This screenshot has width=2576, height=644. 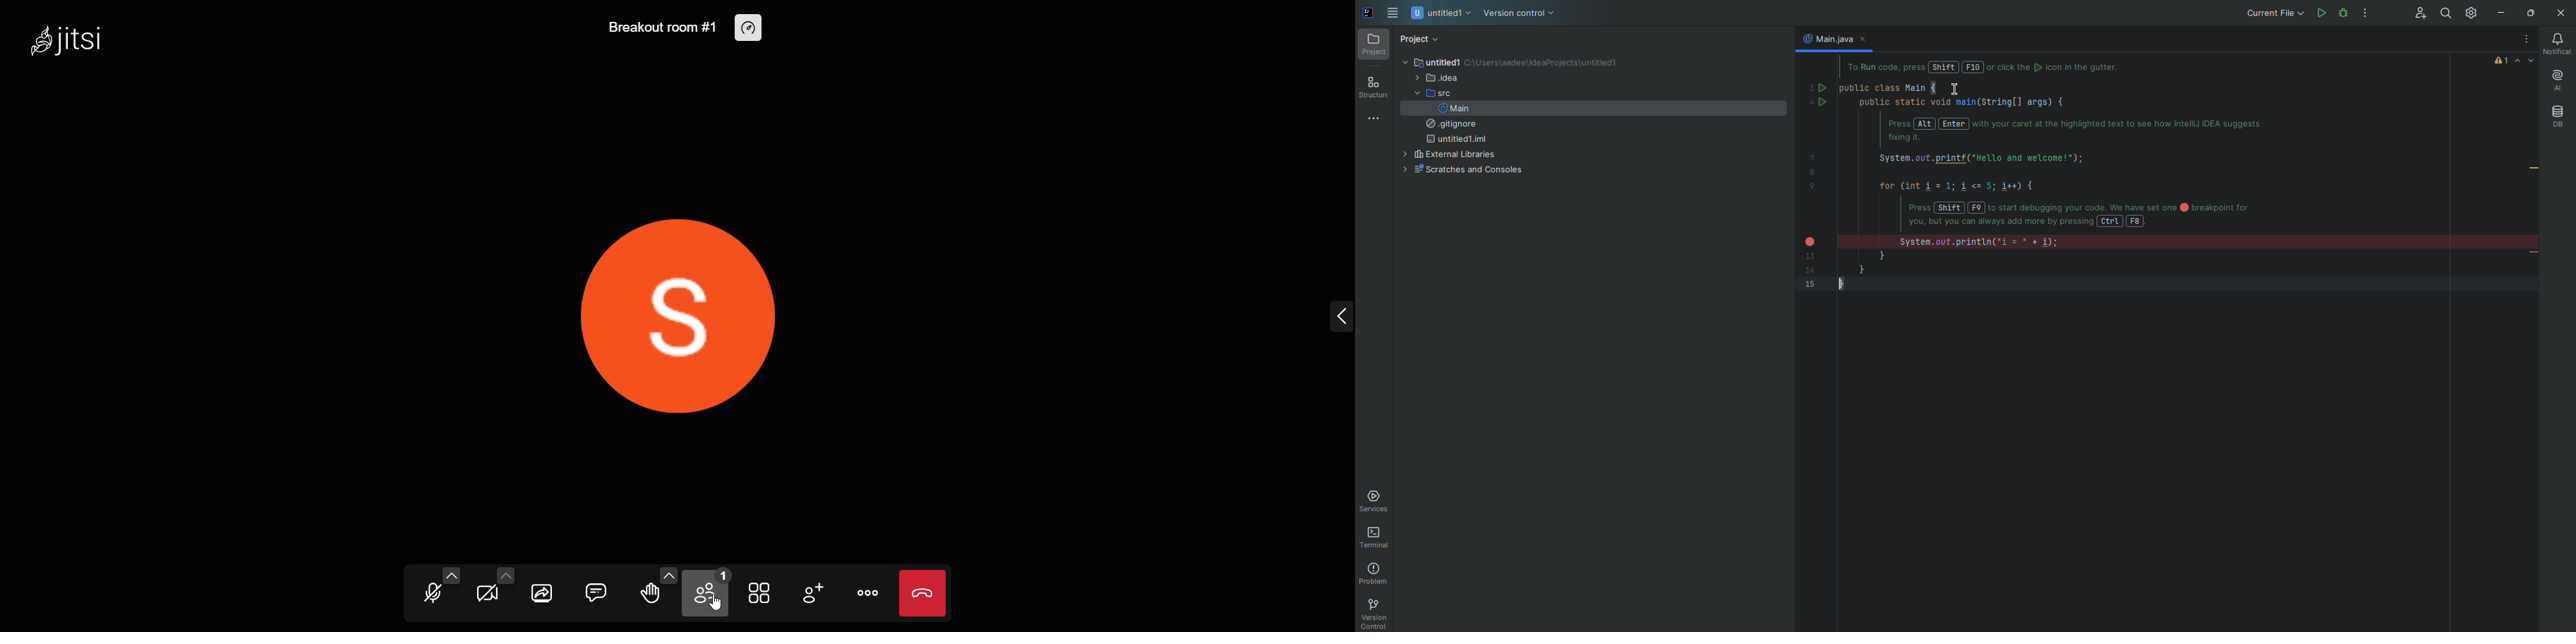 I want to click on path, so click(x=1545, y=64).